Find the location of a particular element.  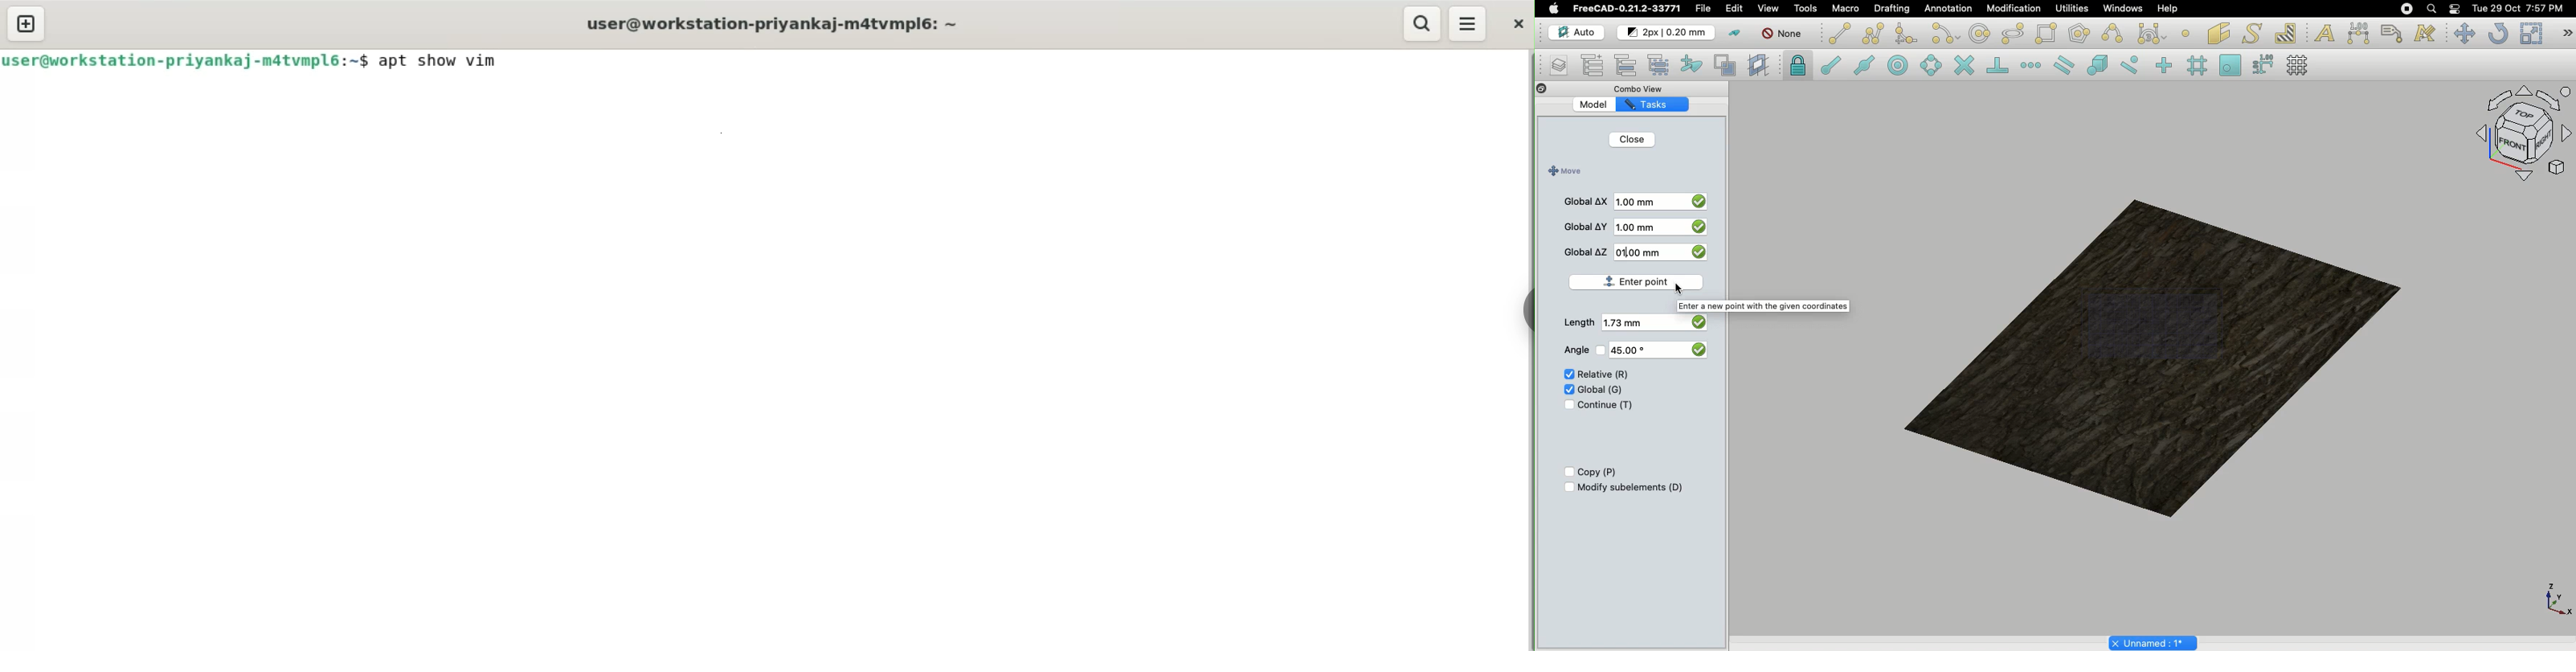

Relative is located at coordinates (1603, 375).